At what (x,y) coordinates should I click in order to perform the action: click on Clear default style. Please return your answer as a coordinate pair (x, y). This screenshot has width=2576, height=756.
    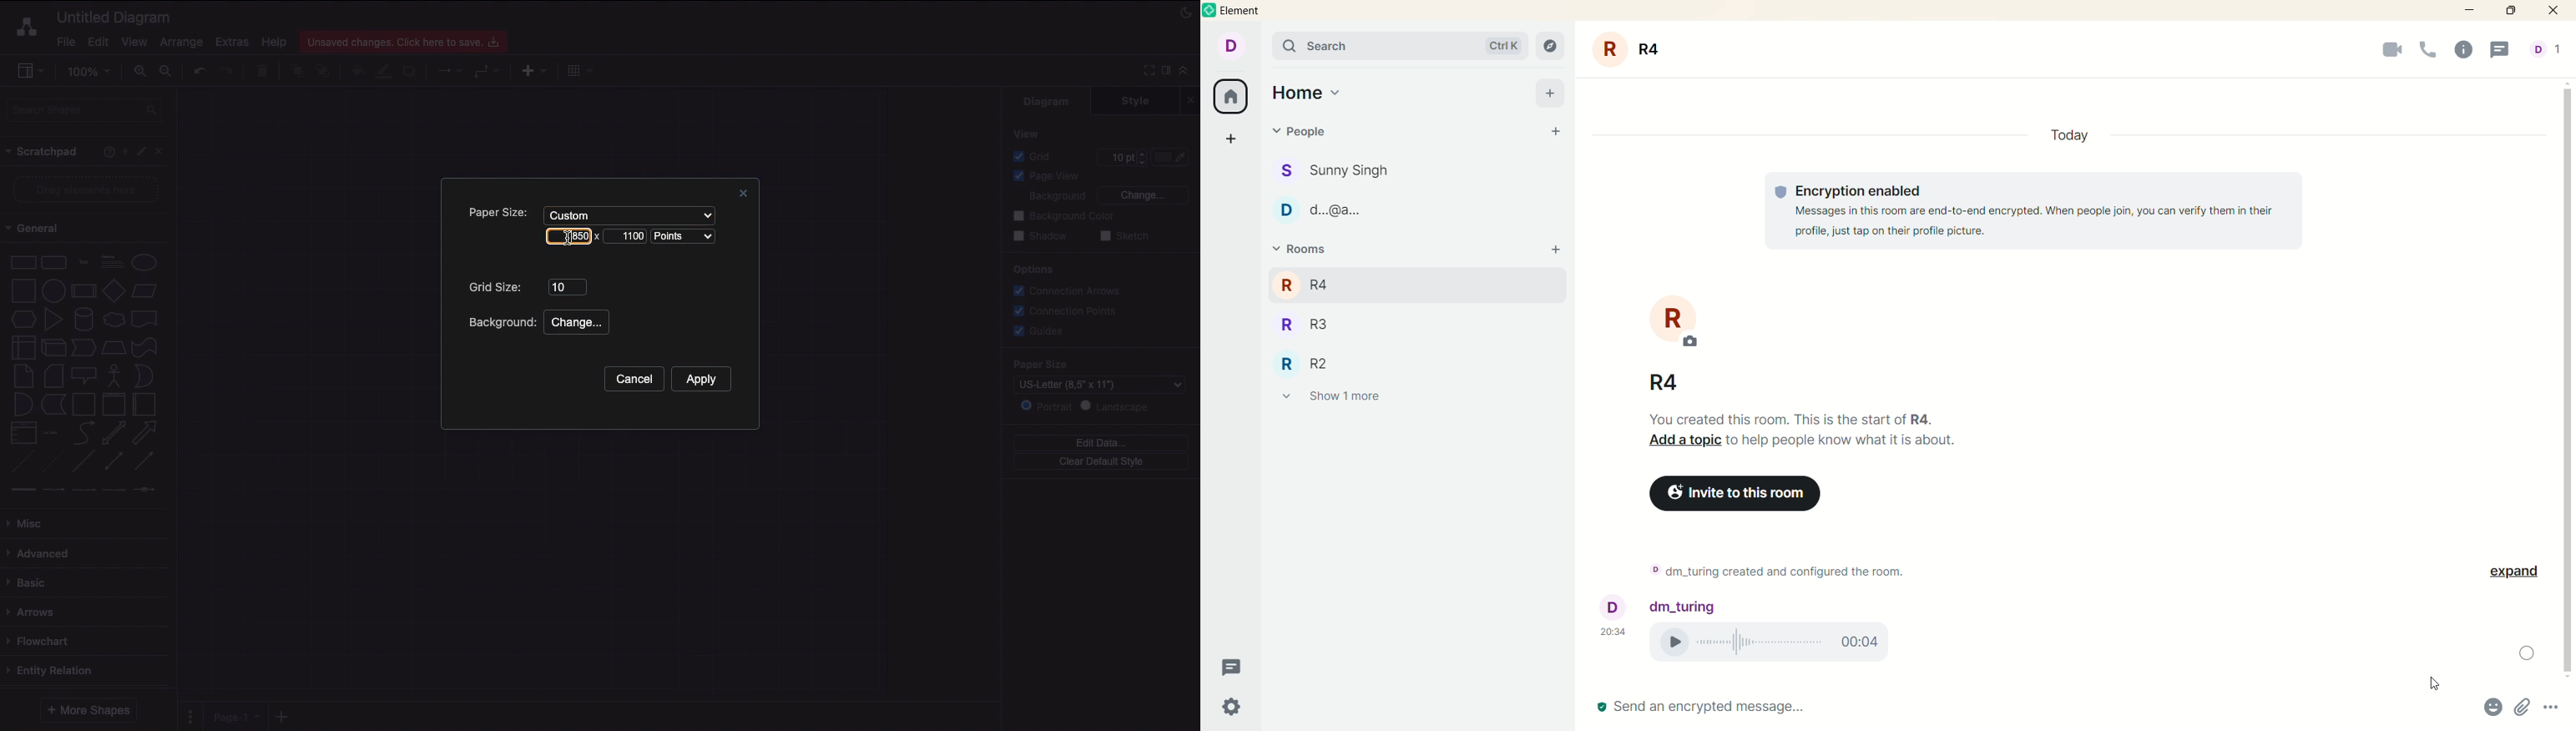
    Looking at the image, I should click on (1100, 462).